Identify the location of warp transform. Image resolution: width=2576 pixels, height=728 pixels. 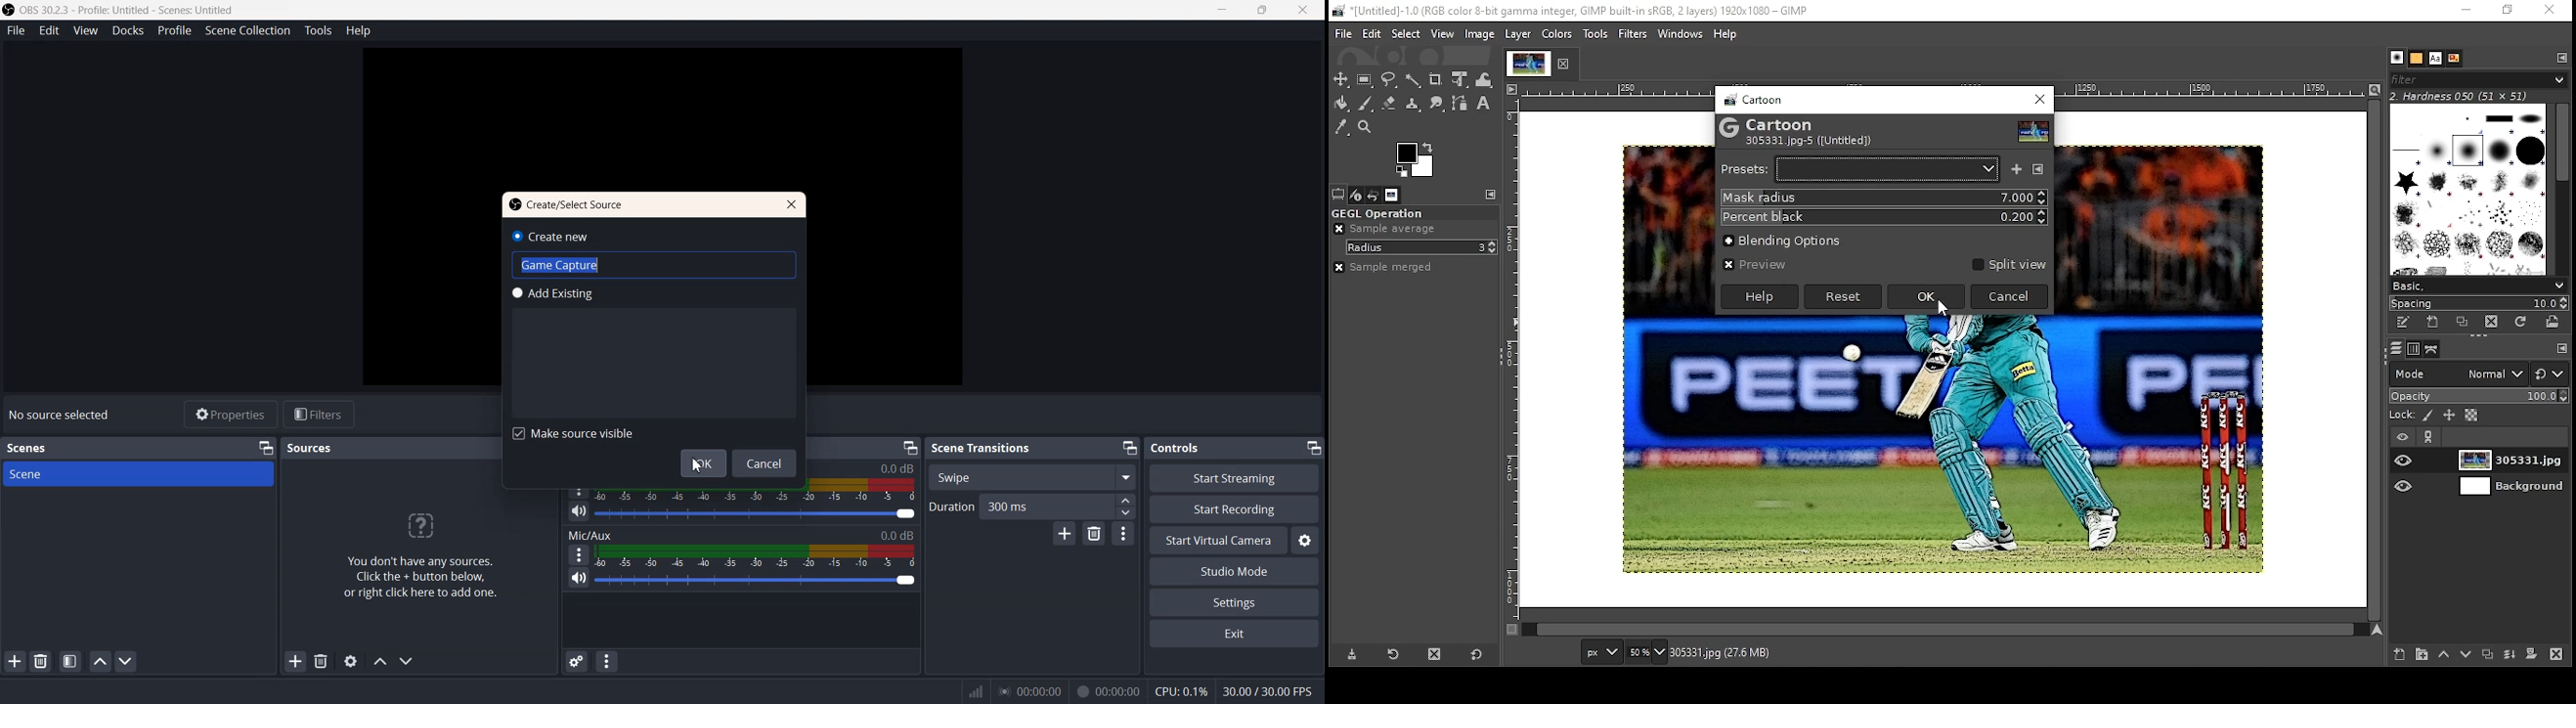
(1484, 77).